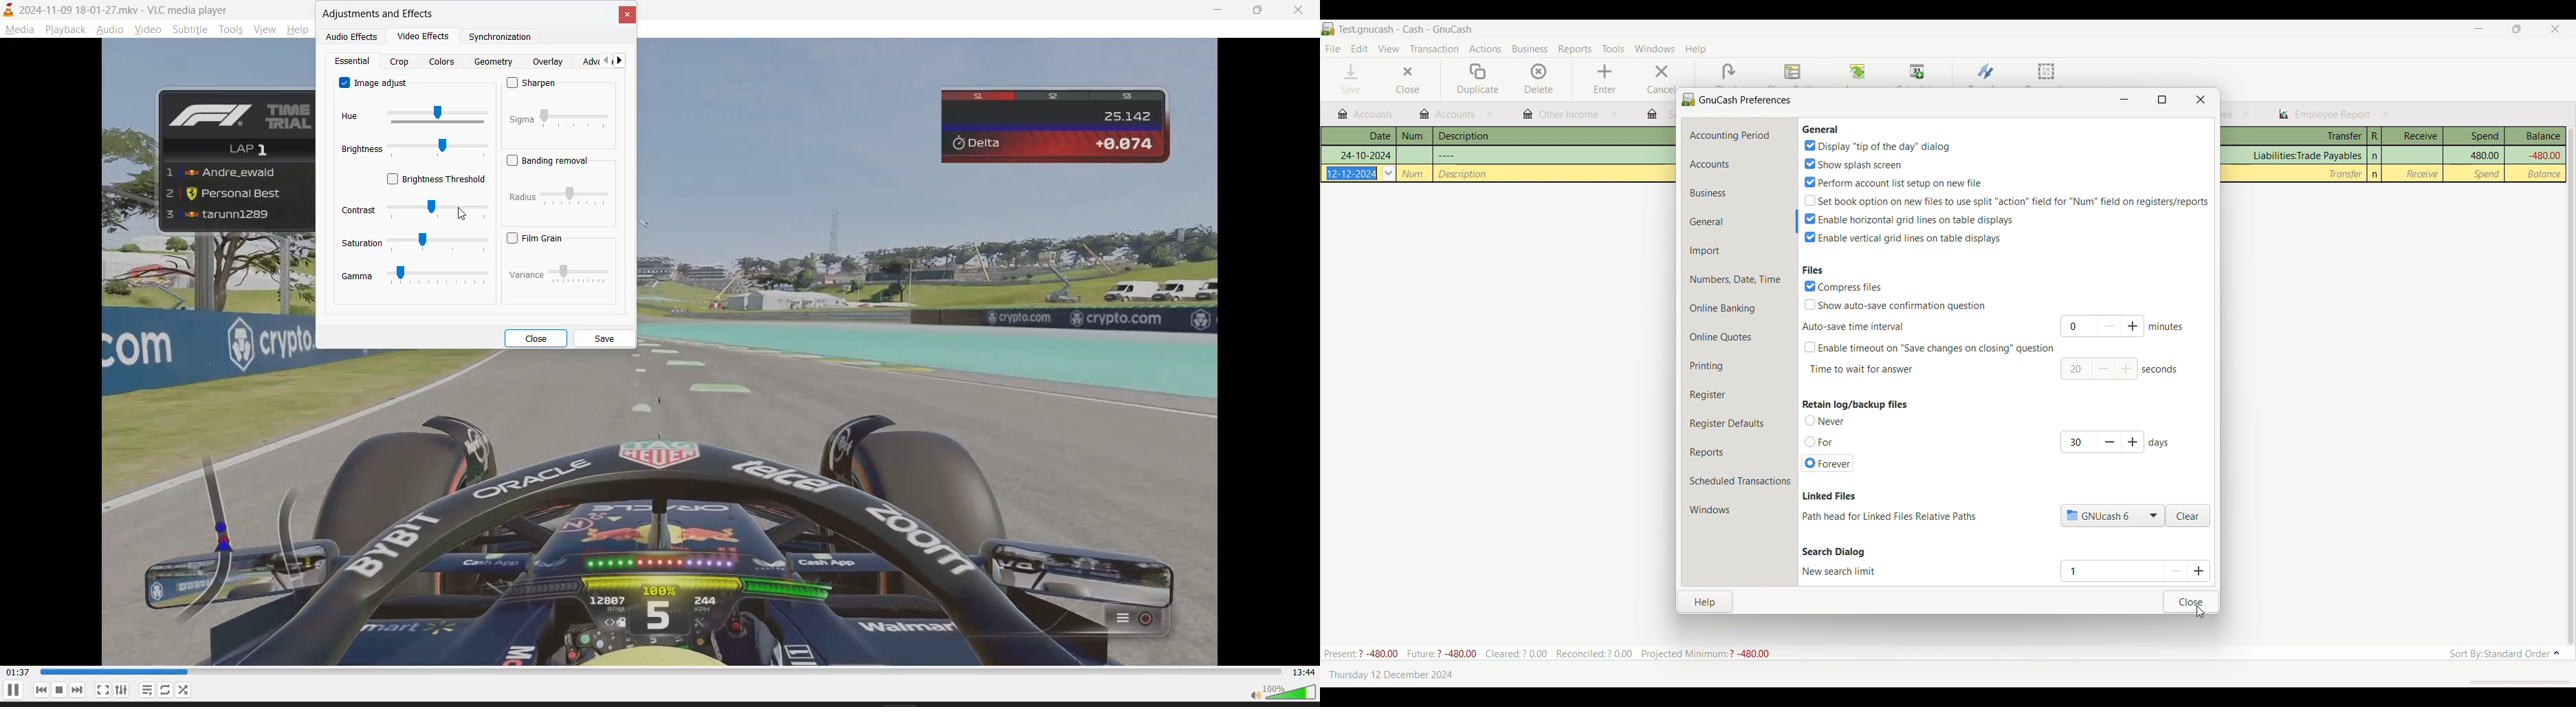 The image size is (2576, 728). What do you see at coordinates (1213, 10) in the screenshot?
I see `minimize` at bounding box center [1213, 10].